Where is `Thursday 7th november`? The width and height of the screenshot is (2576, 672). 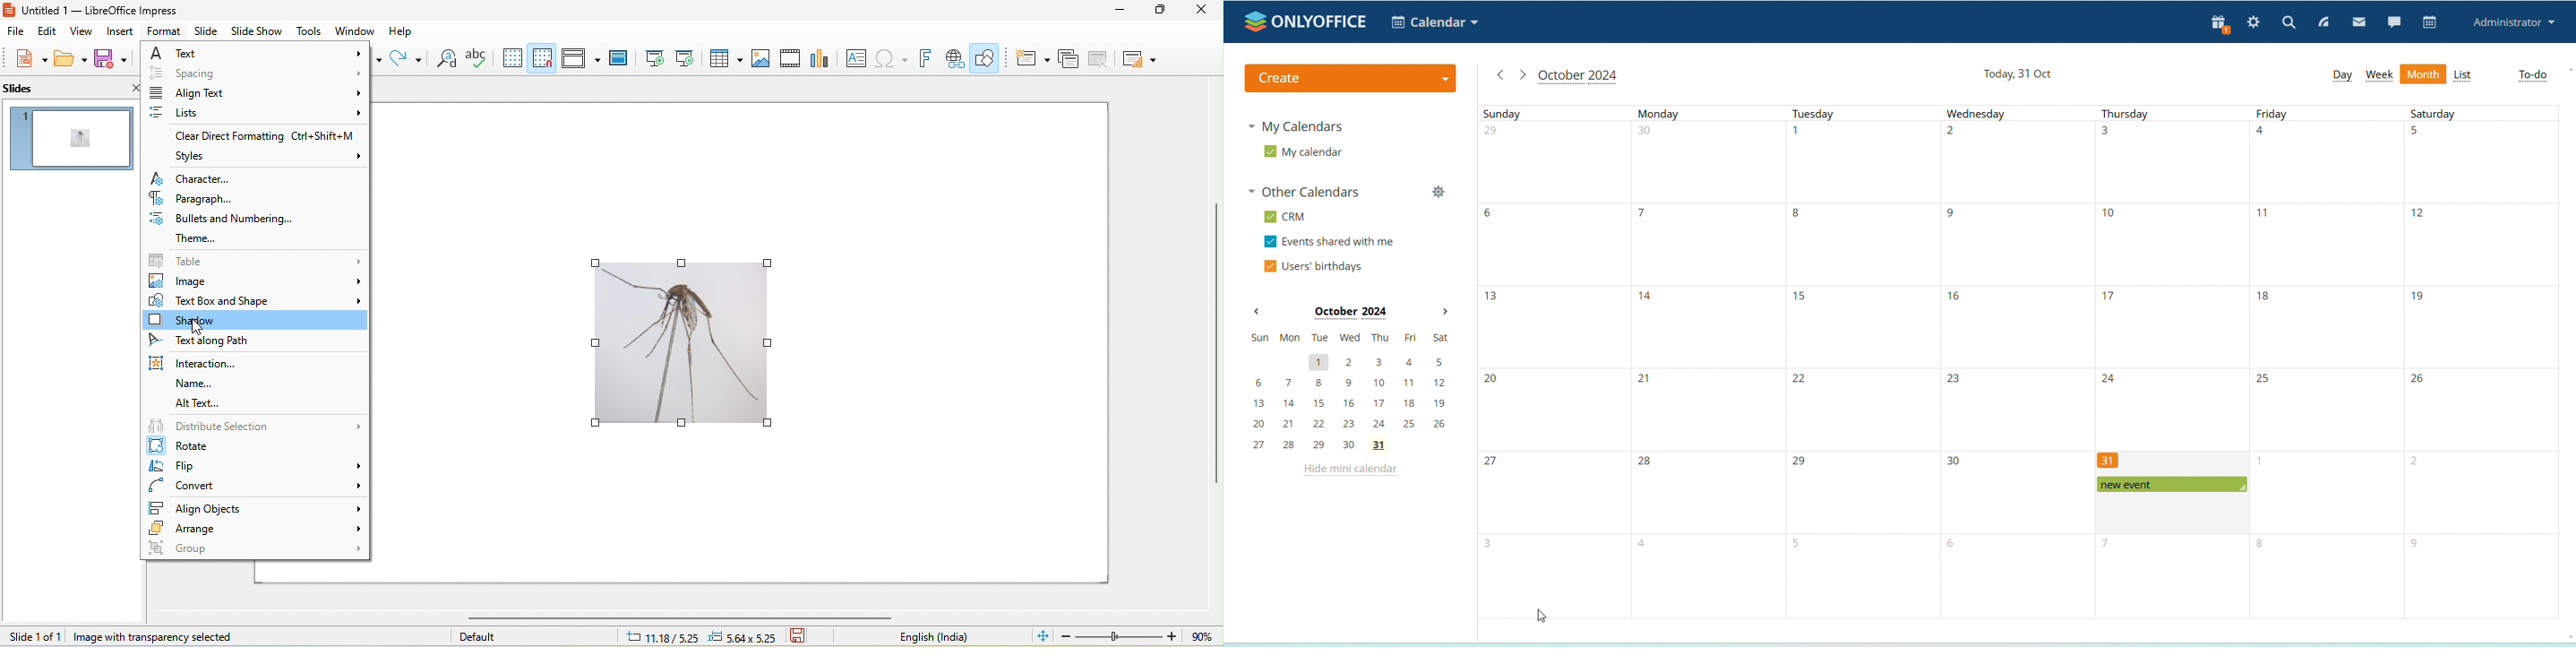 Thursday 7th november is located at coordinates (2169, 577).